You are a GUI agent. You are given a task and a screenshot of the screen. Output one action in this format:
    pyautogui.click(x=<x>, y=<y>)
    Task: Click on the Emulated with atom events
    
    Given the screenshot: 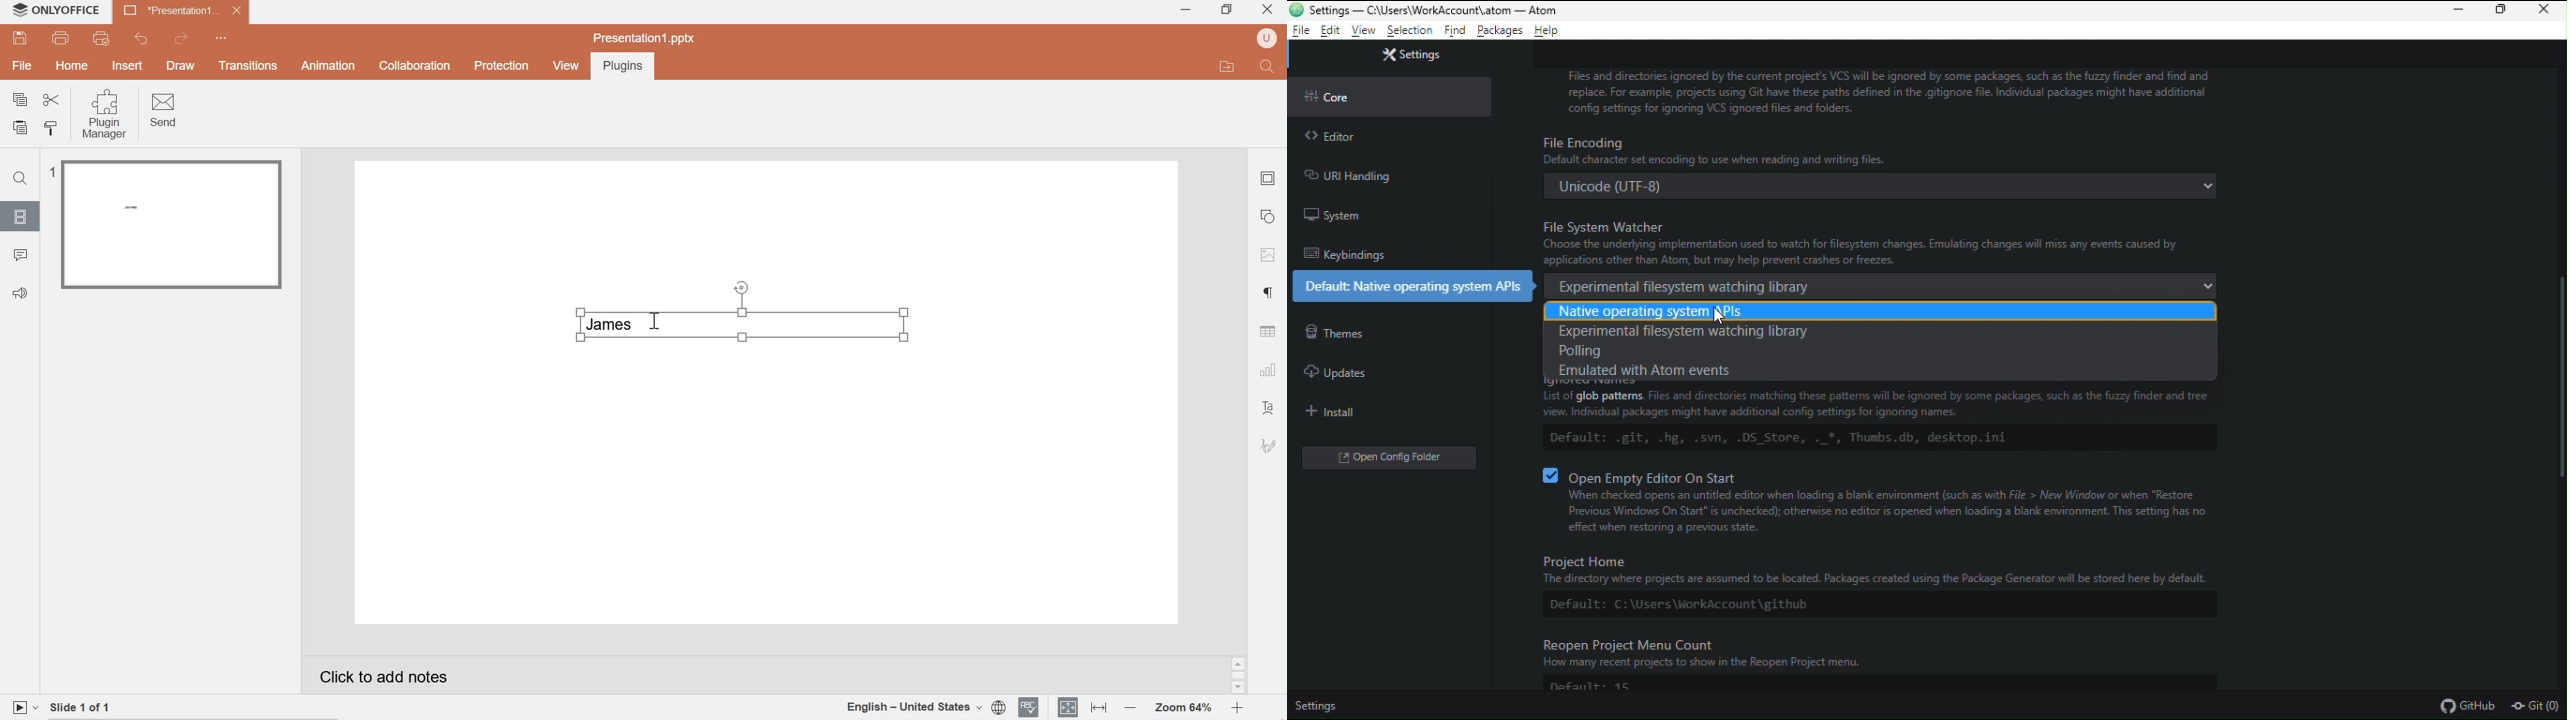 What is the action you would take?
    pyautogui.click(x=1651, y=369)
    